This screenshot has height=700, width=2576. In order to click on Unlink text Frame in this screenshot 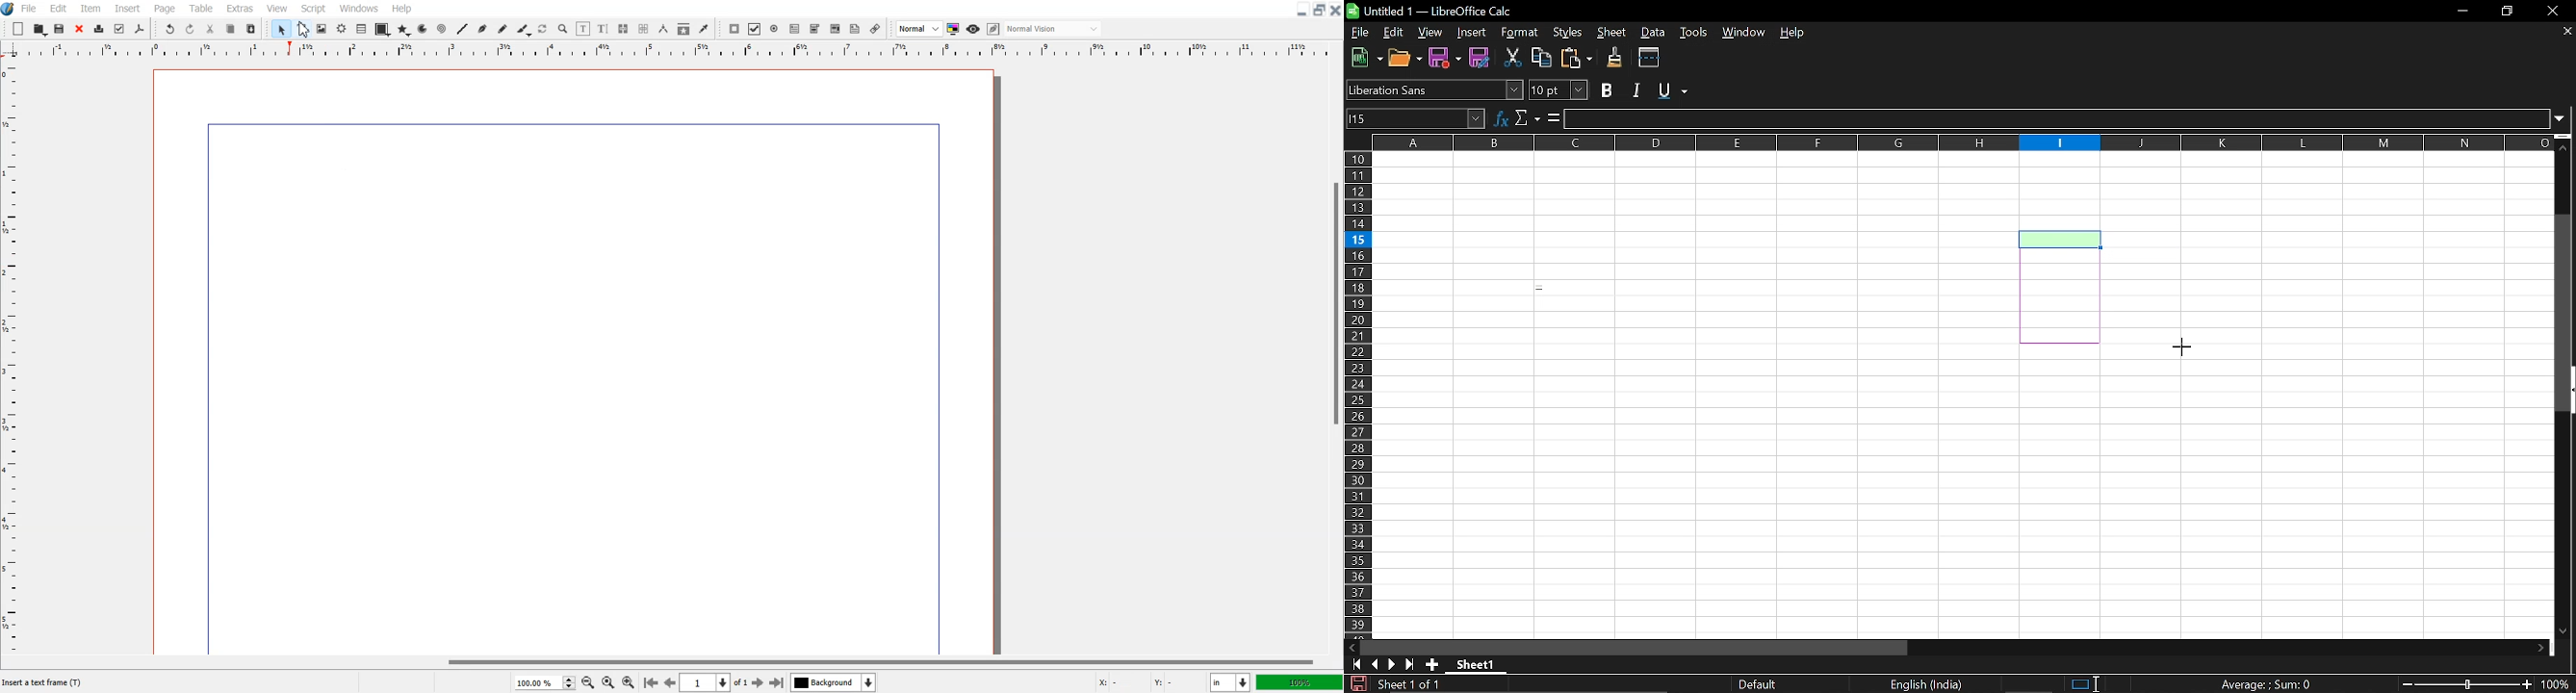, I will do `click(644, 29)`.